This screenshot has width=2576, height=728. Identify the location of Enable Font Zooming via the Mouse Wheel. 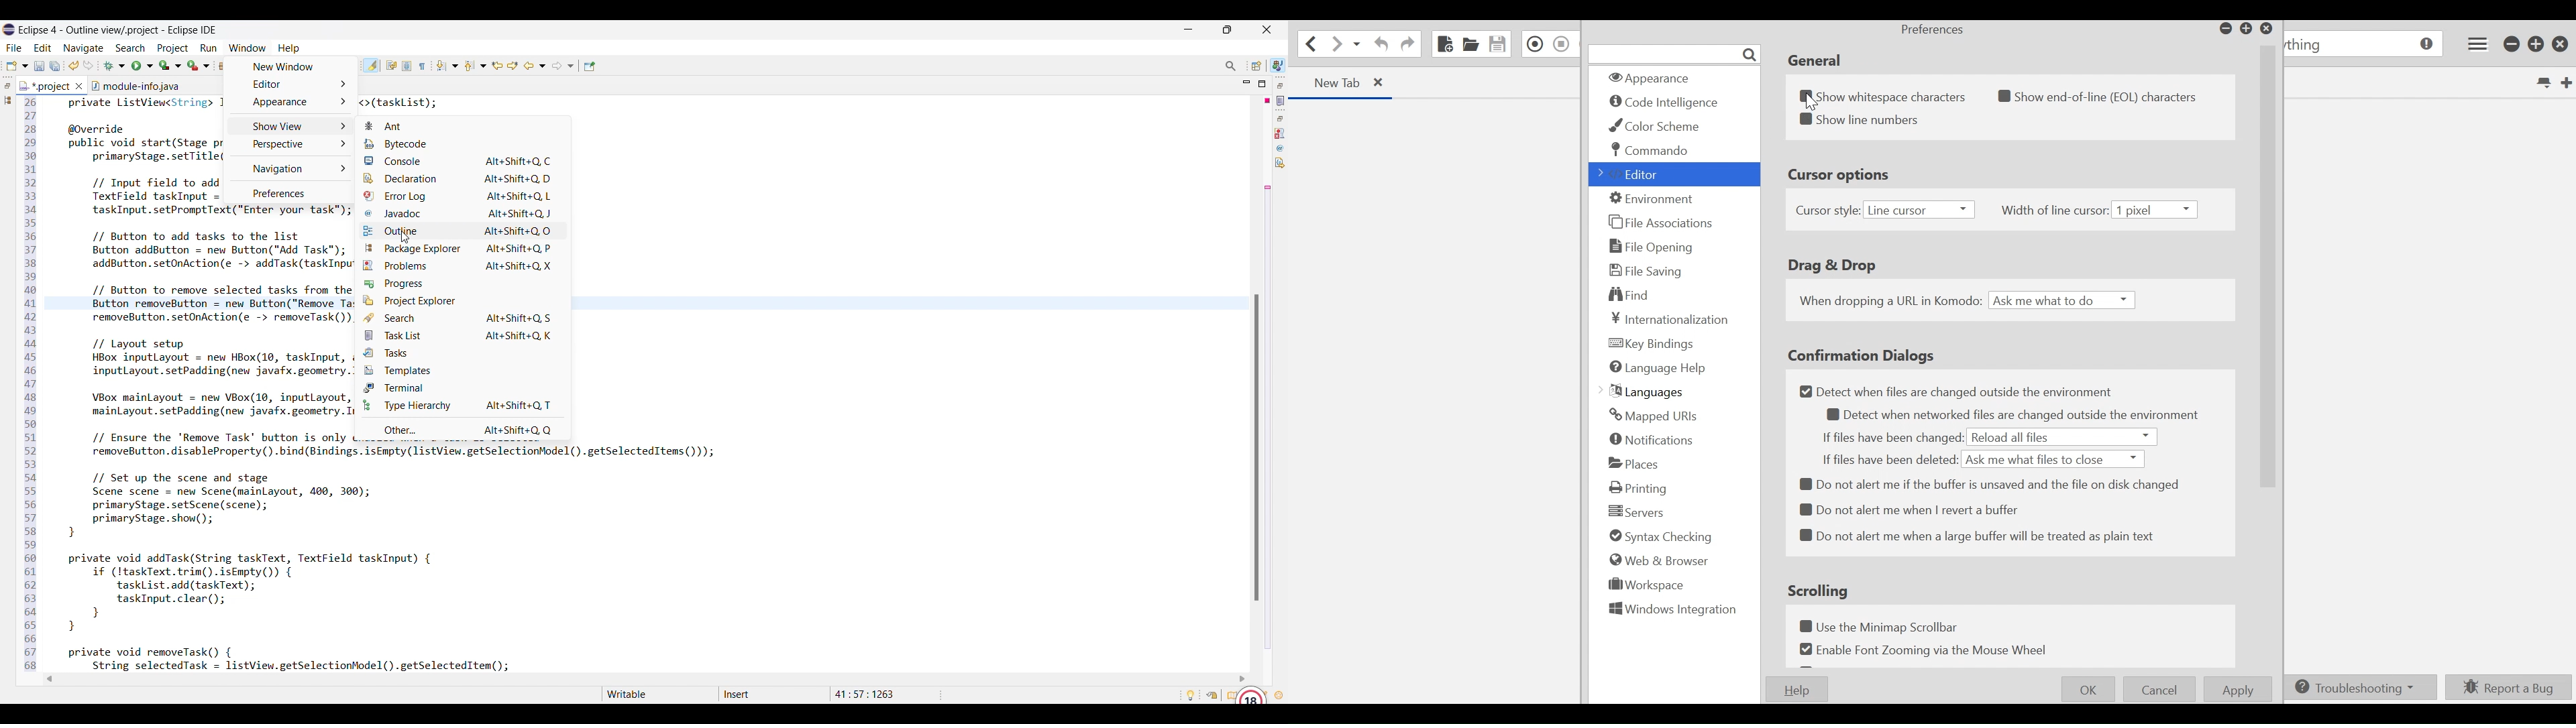
(1927, 650).